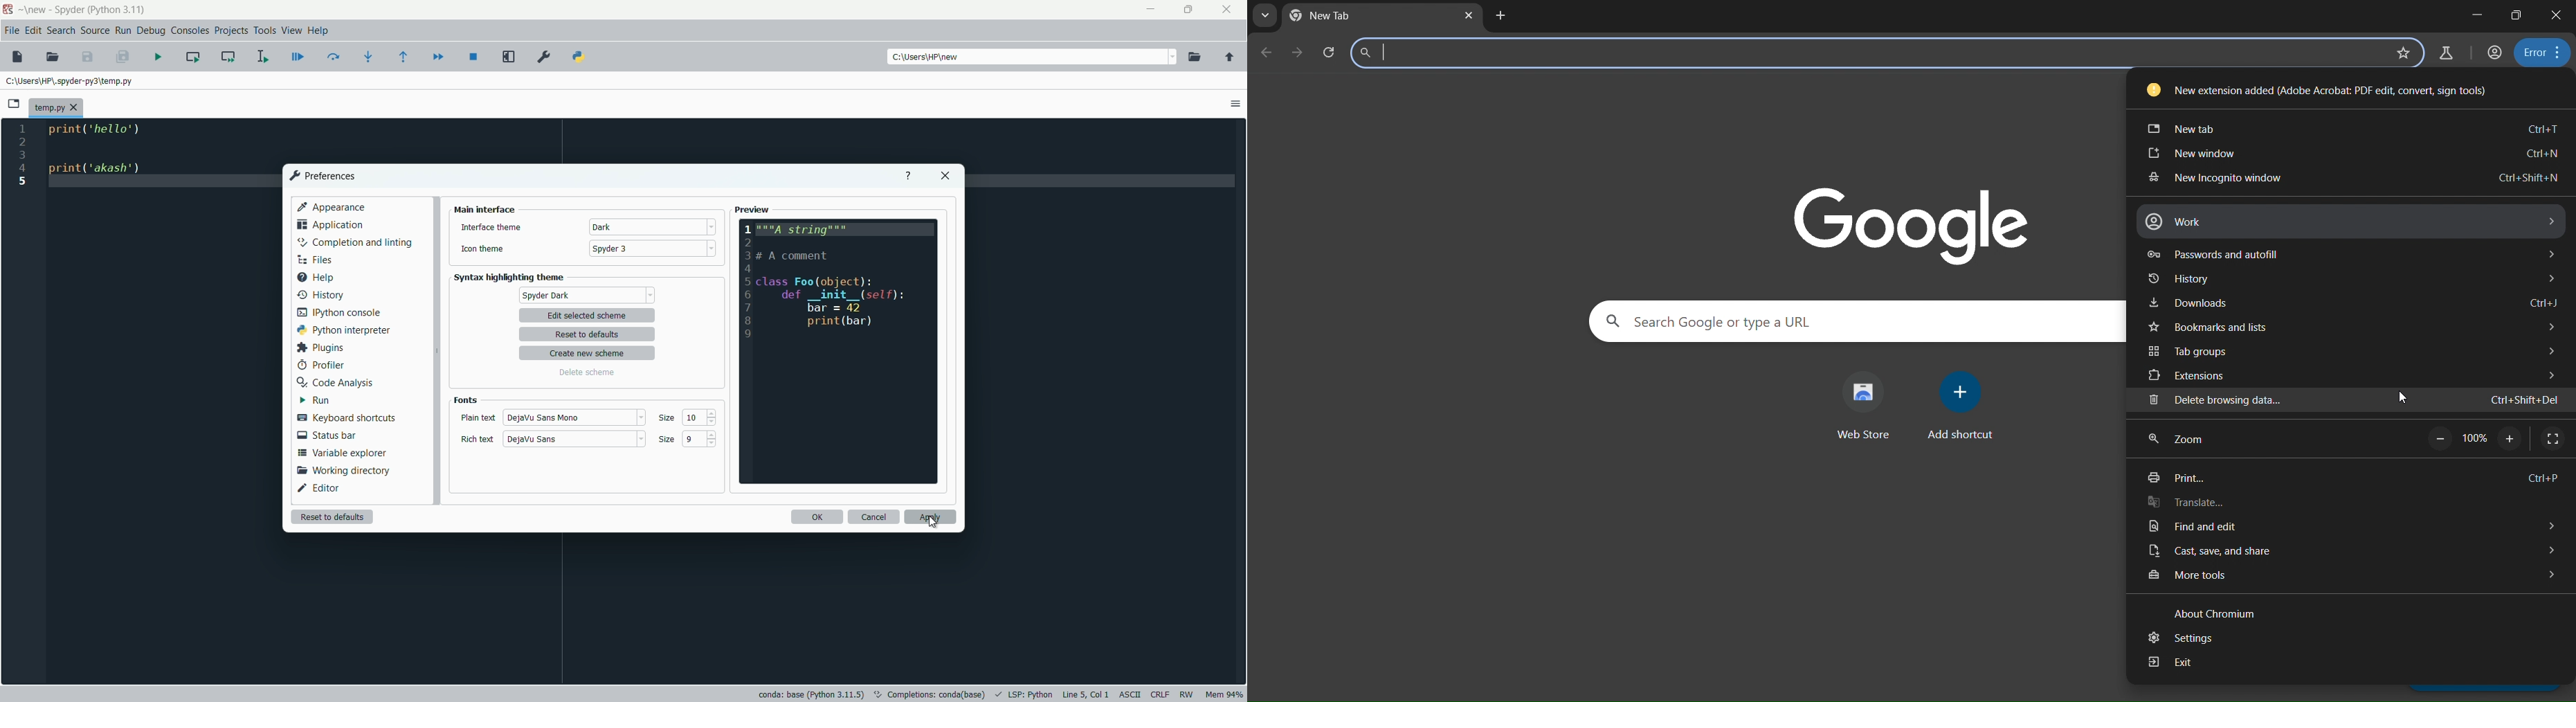 This screenshot has width=2576, height=728. I want to click on status bar, so click(326, 435).